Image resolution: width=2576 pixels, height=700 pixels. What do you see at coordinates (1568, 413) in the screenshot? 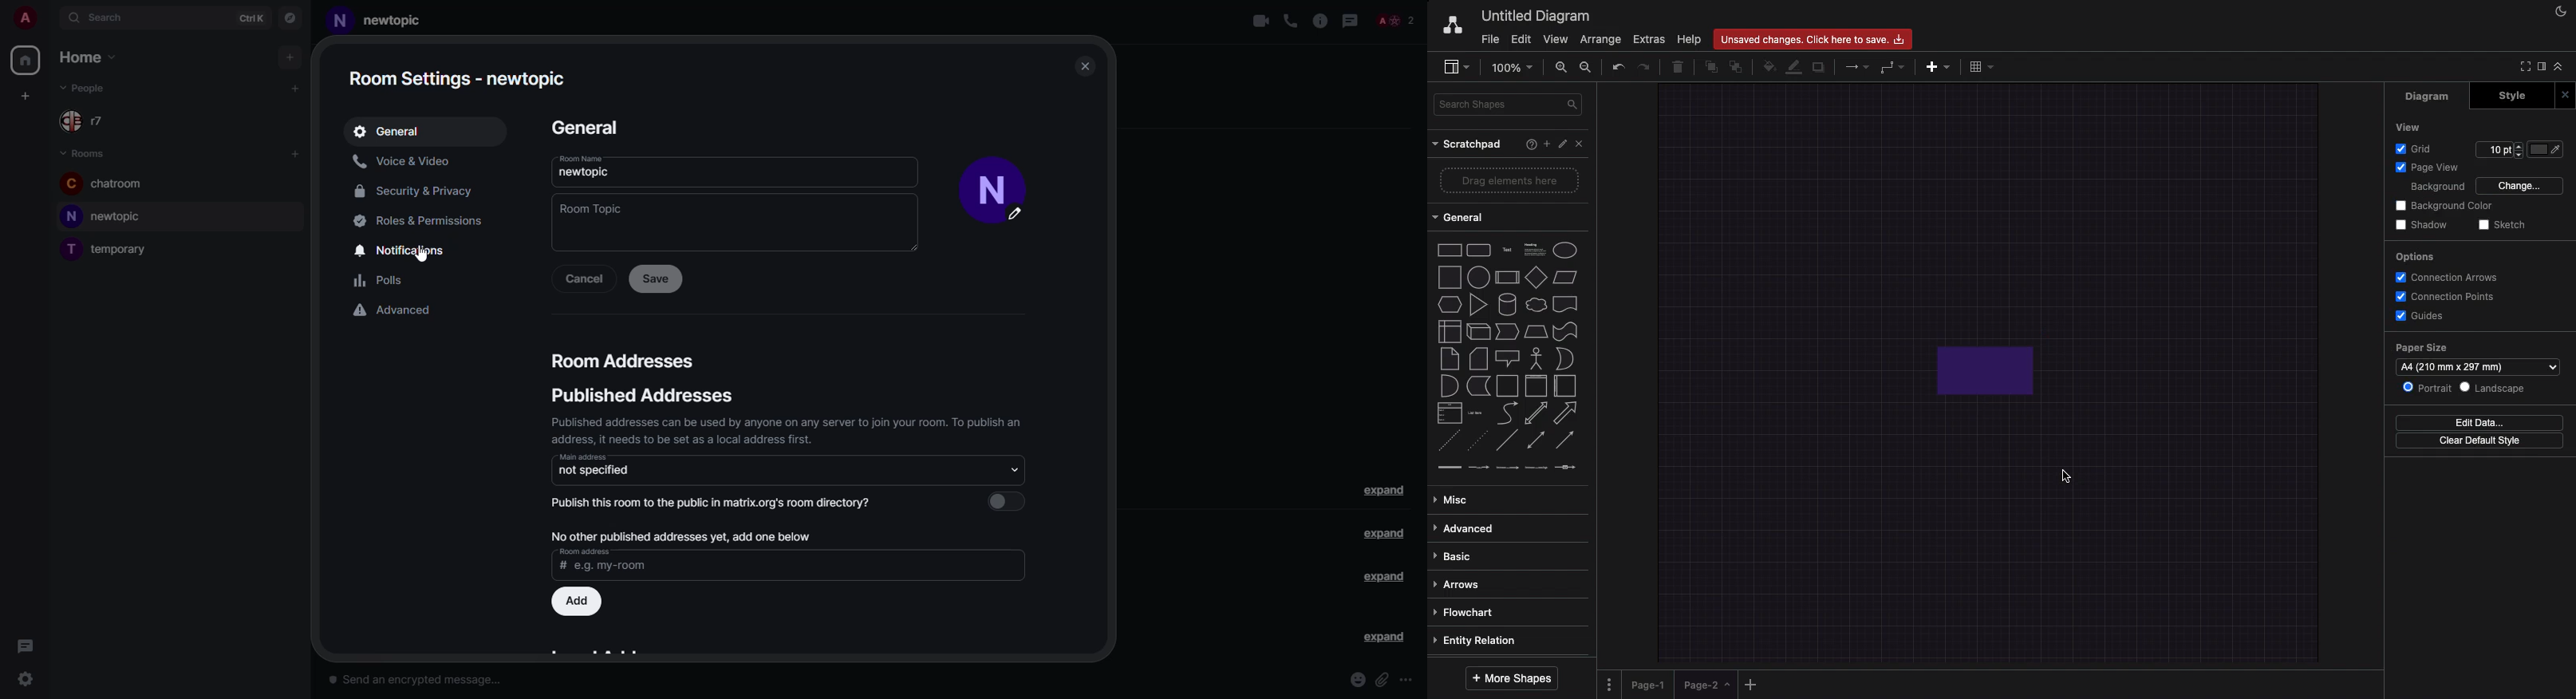
I see `arrow` at bounding box center [1568, 413].